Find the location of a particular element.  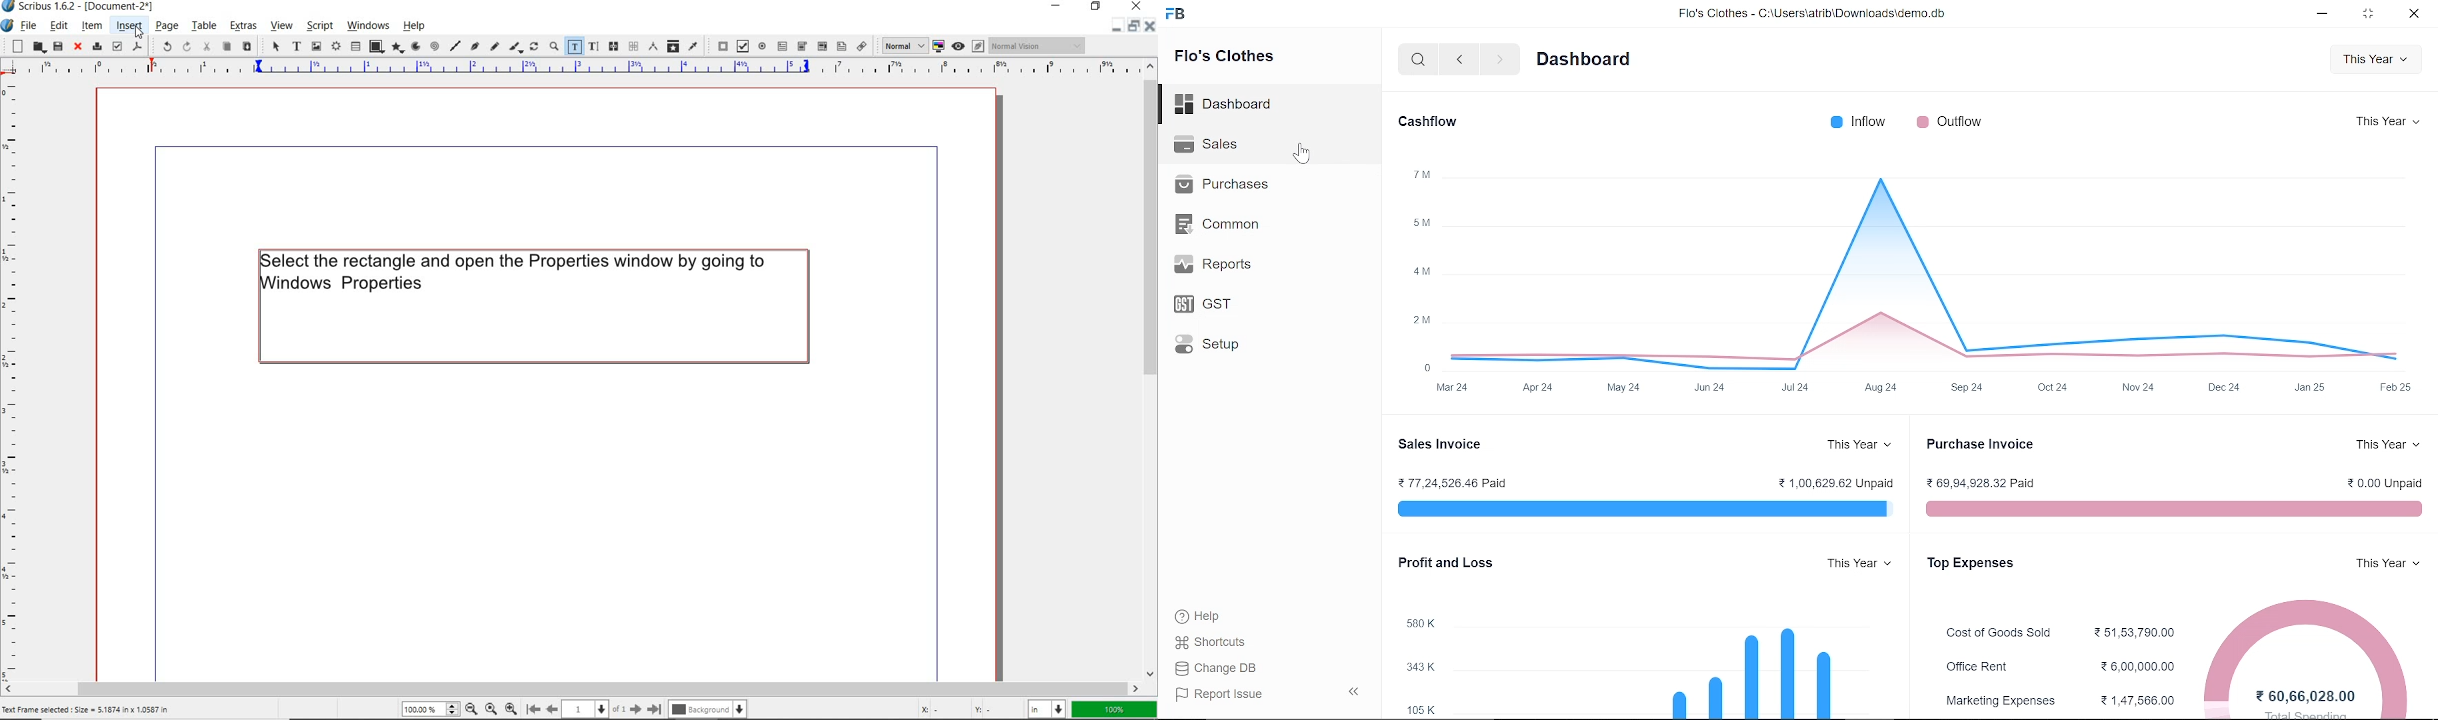

next is located at coordinates (1496, 58).